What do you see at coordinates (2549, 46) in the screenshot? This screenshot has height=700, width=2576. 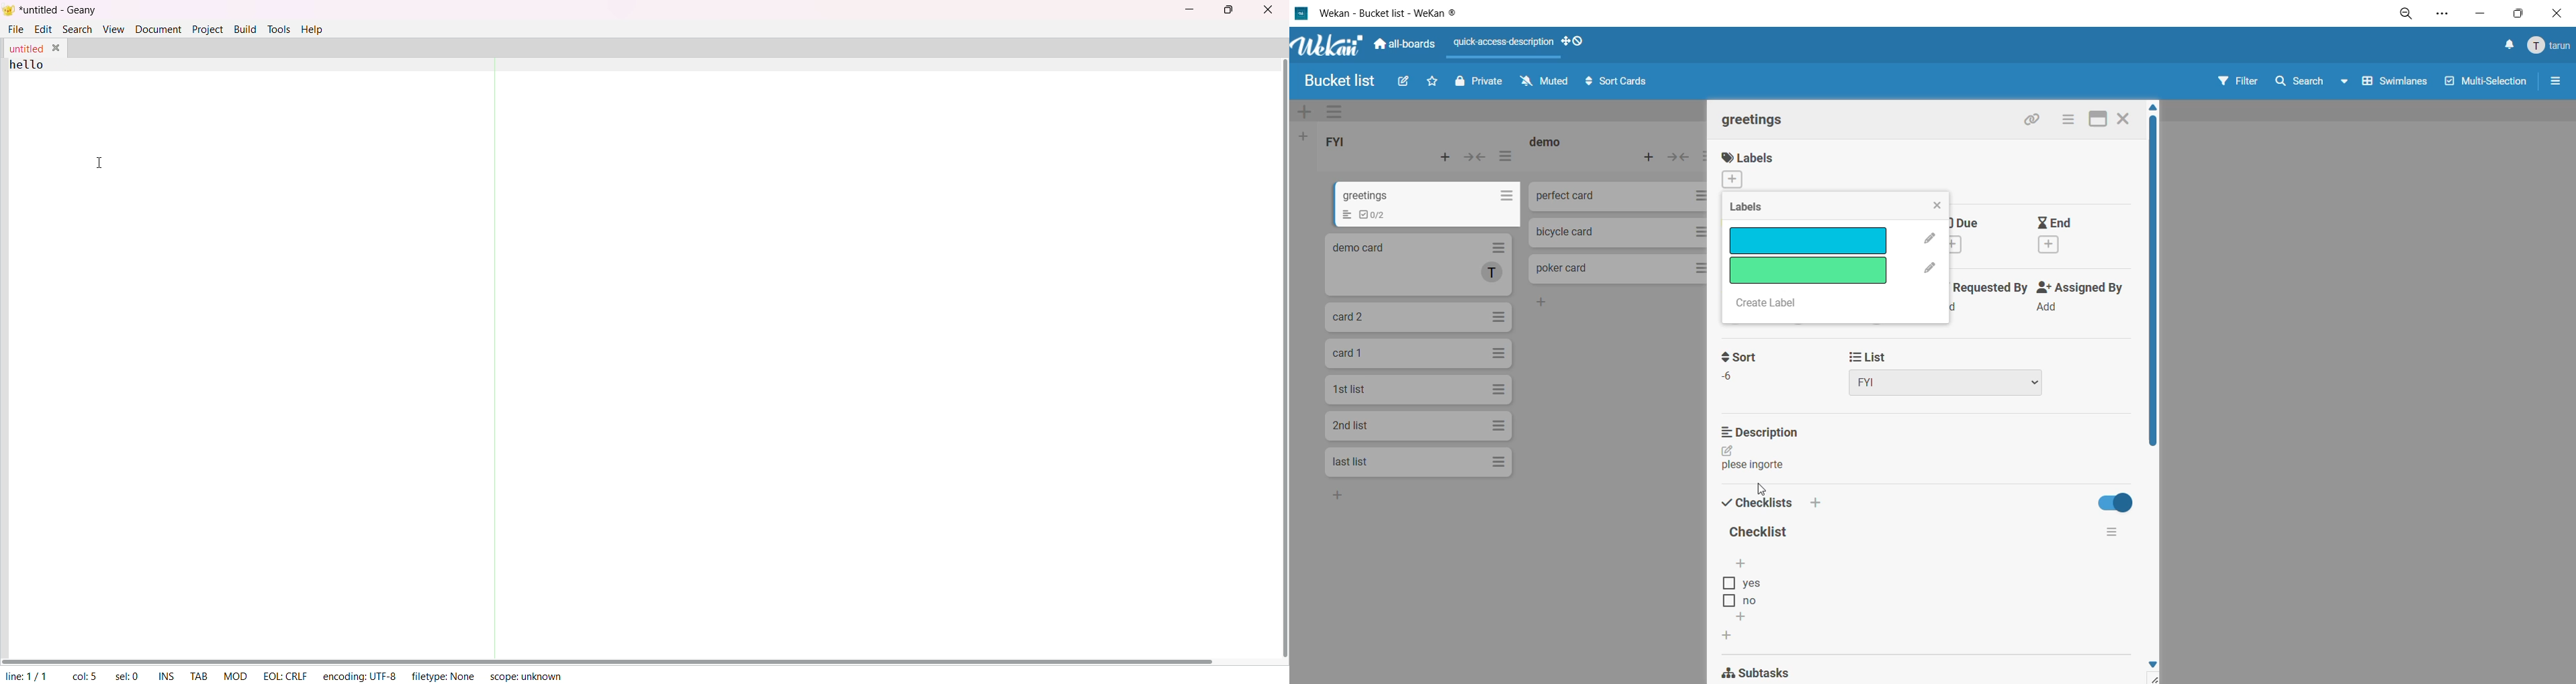 I see `menu` at bounding box center [2549, 46].